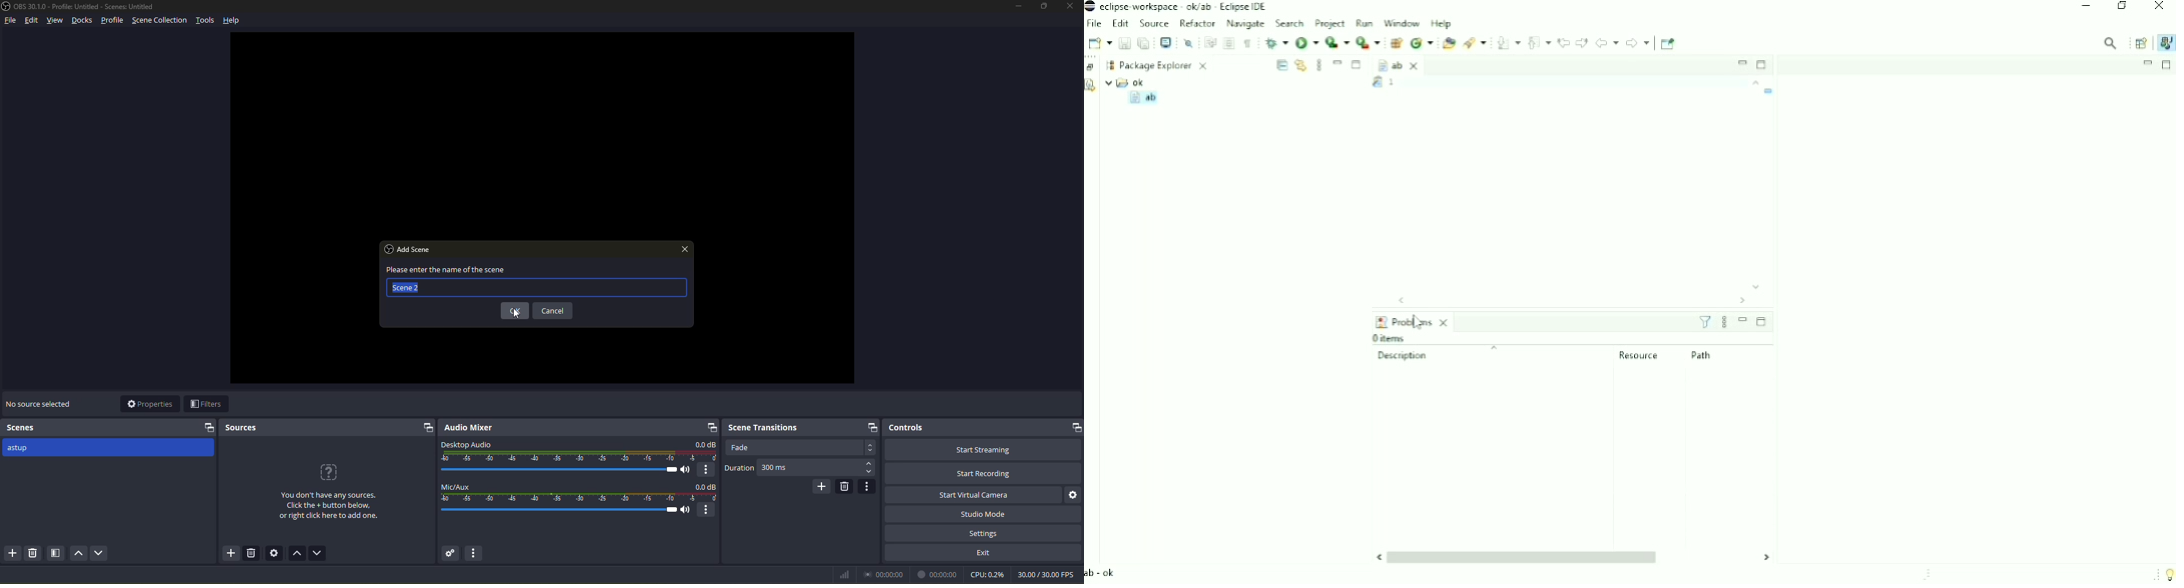 The height and width of the screenshot is (588, 2184). Describe the element at coordinates (465, 445) in the screenshot. I see `desktop audio` at that location.